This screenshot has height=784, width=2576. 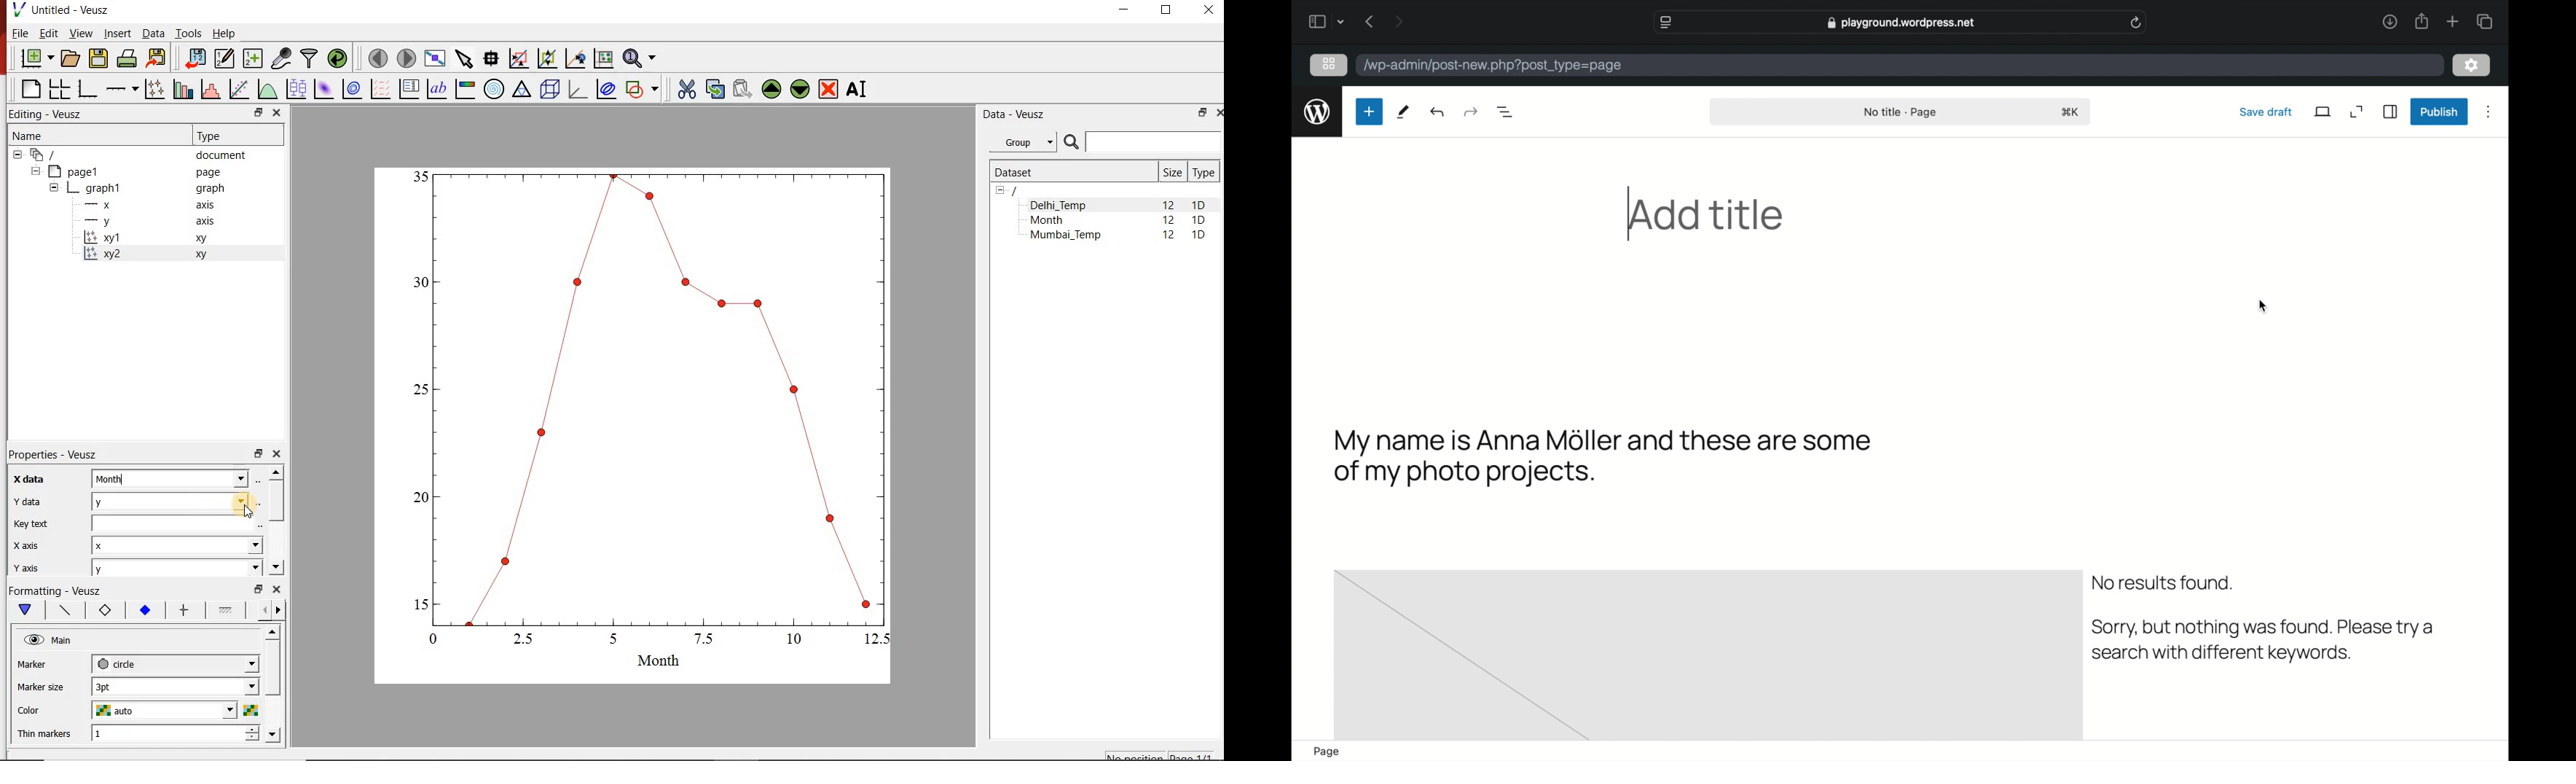 What do you see at coordinates (41, 688) in the screenshot?
I see `Marker size` at bounding box center [41, 688].